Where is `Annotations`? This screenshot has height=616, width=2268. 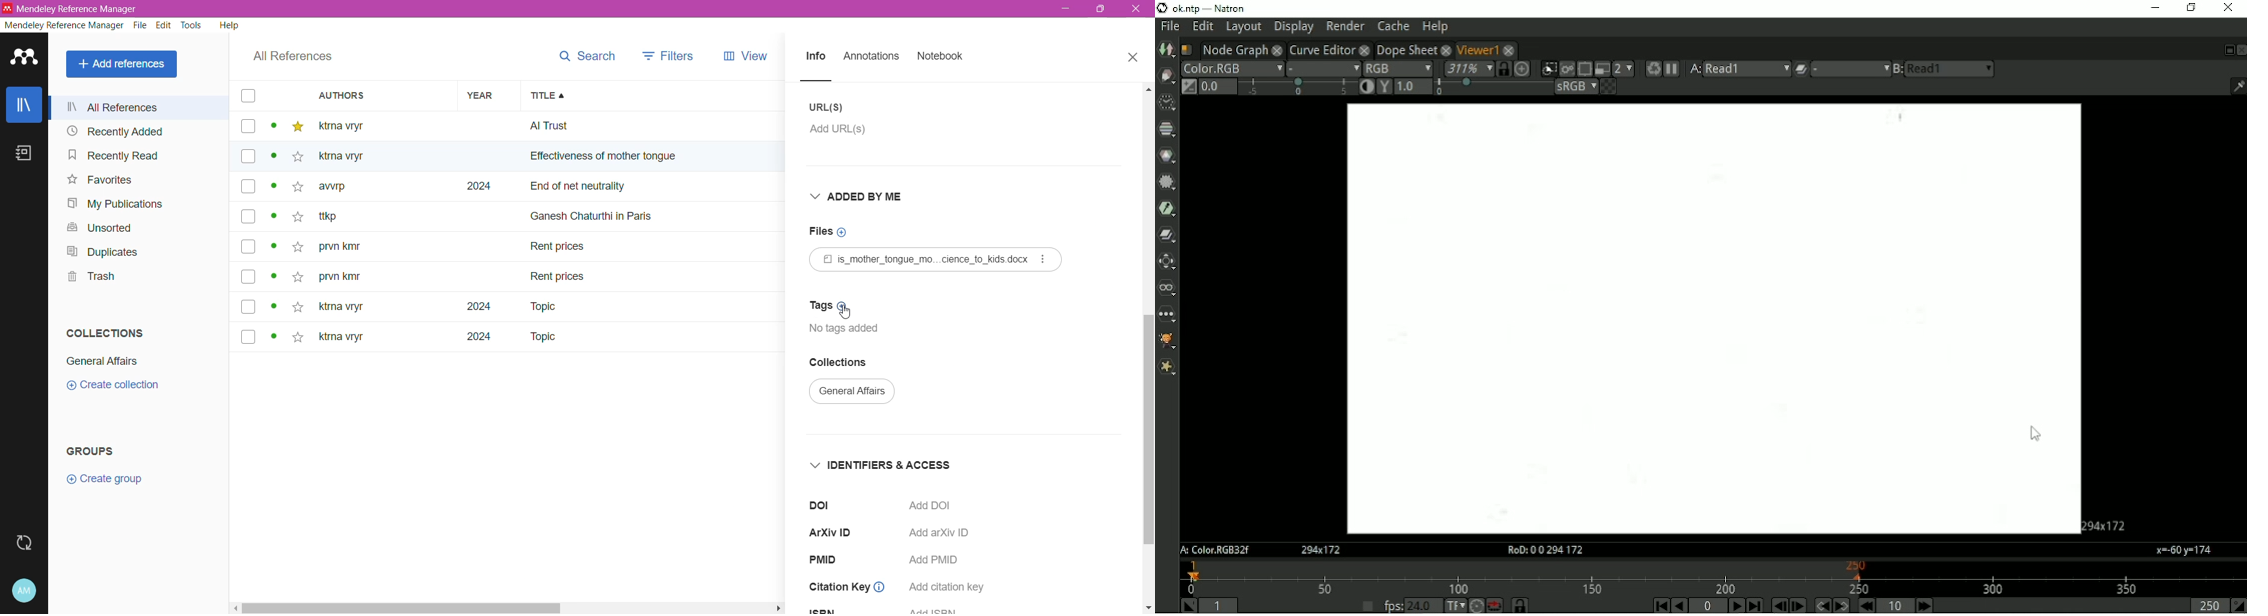
Annotations is located at coordinates (872, 57).